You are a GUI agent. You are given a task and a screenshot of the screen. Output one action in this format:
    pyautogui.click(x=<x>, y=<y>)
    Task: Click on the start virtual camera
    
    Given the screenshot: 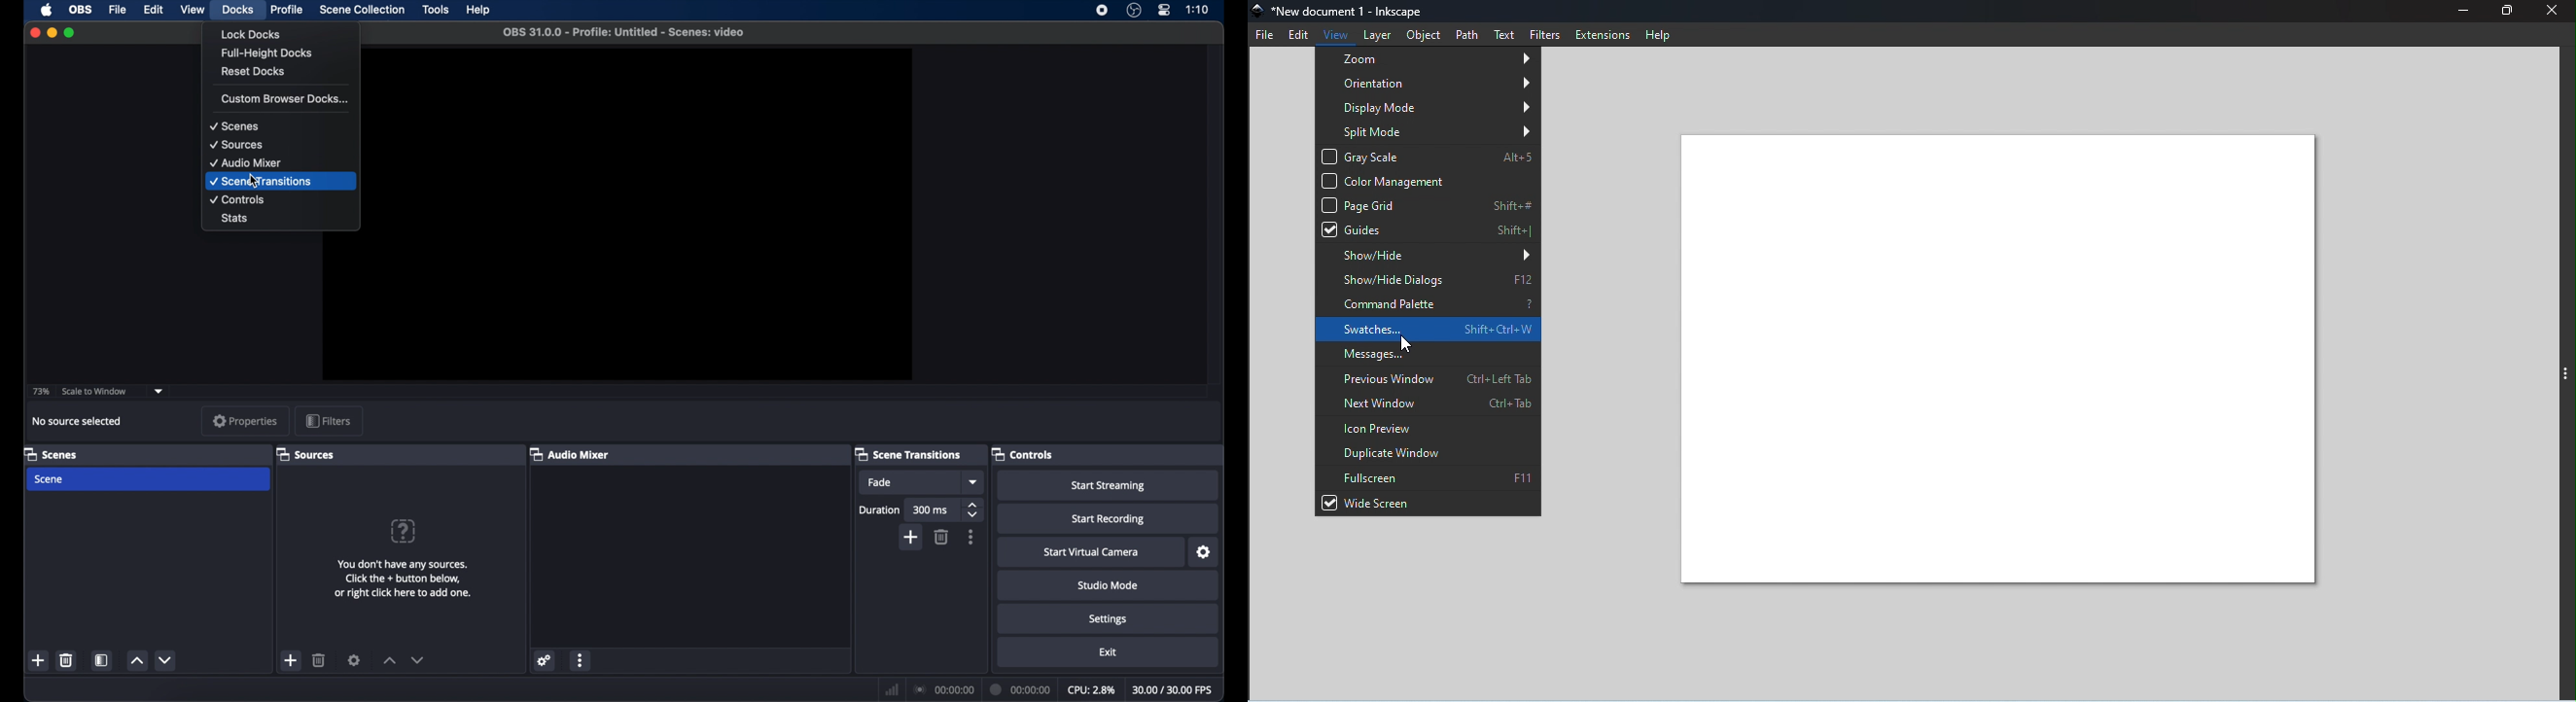 What is the action you would take?
    pyautogui.click(x=1092, y=552)
    